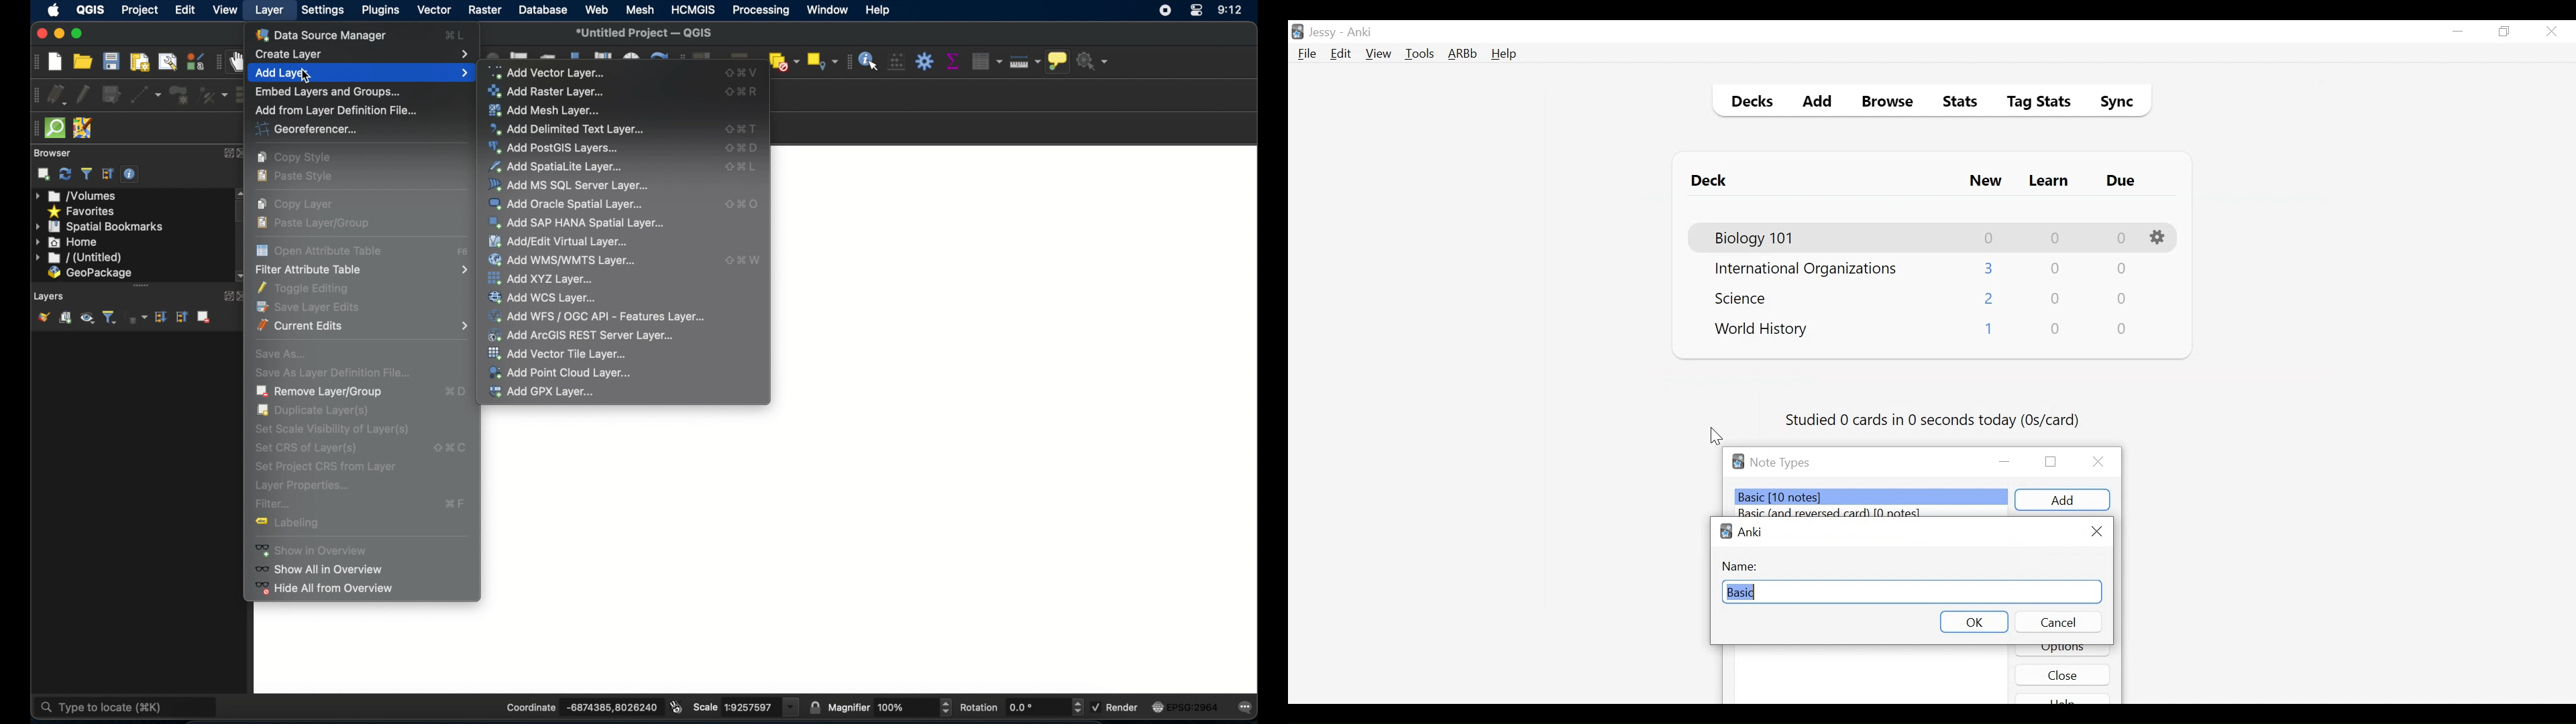 This screenshot has height=728, width=2576. Describe the element at coordinates (1307, 55) in the screenshot. I see `File` at that location.